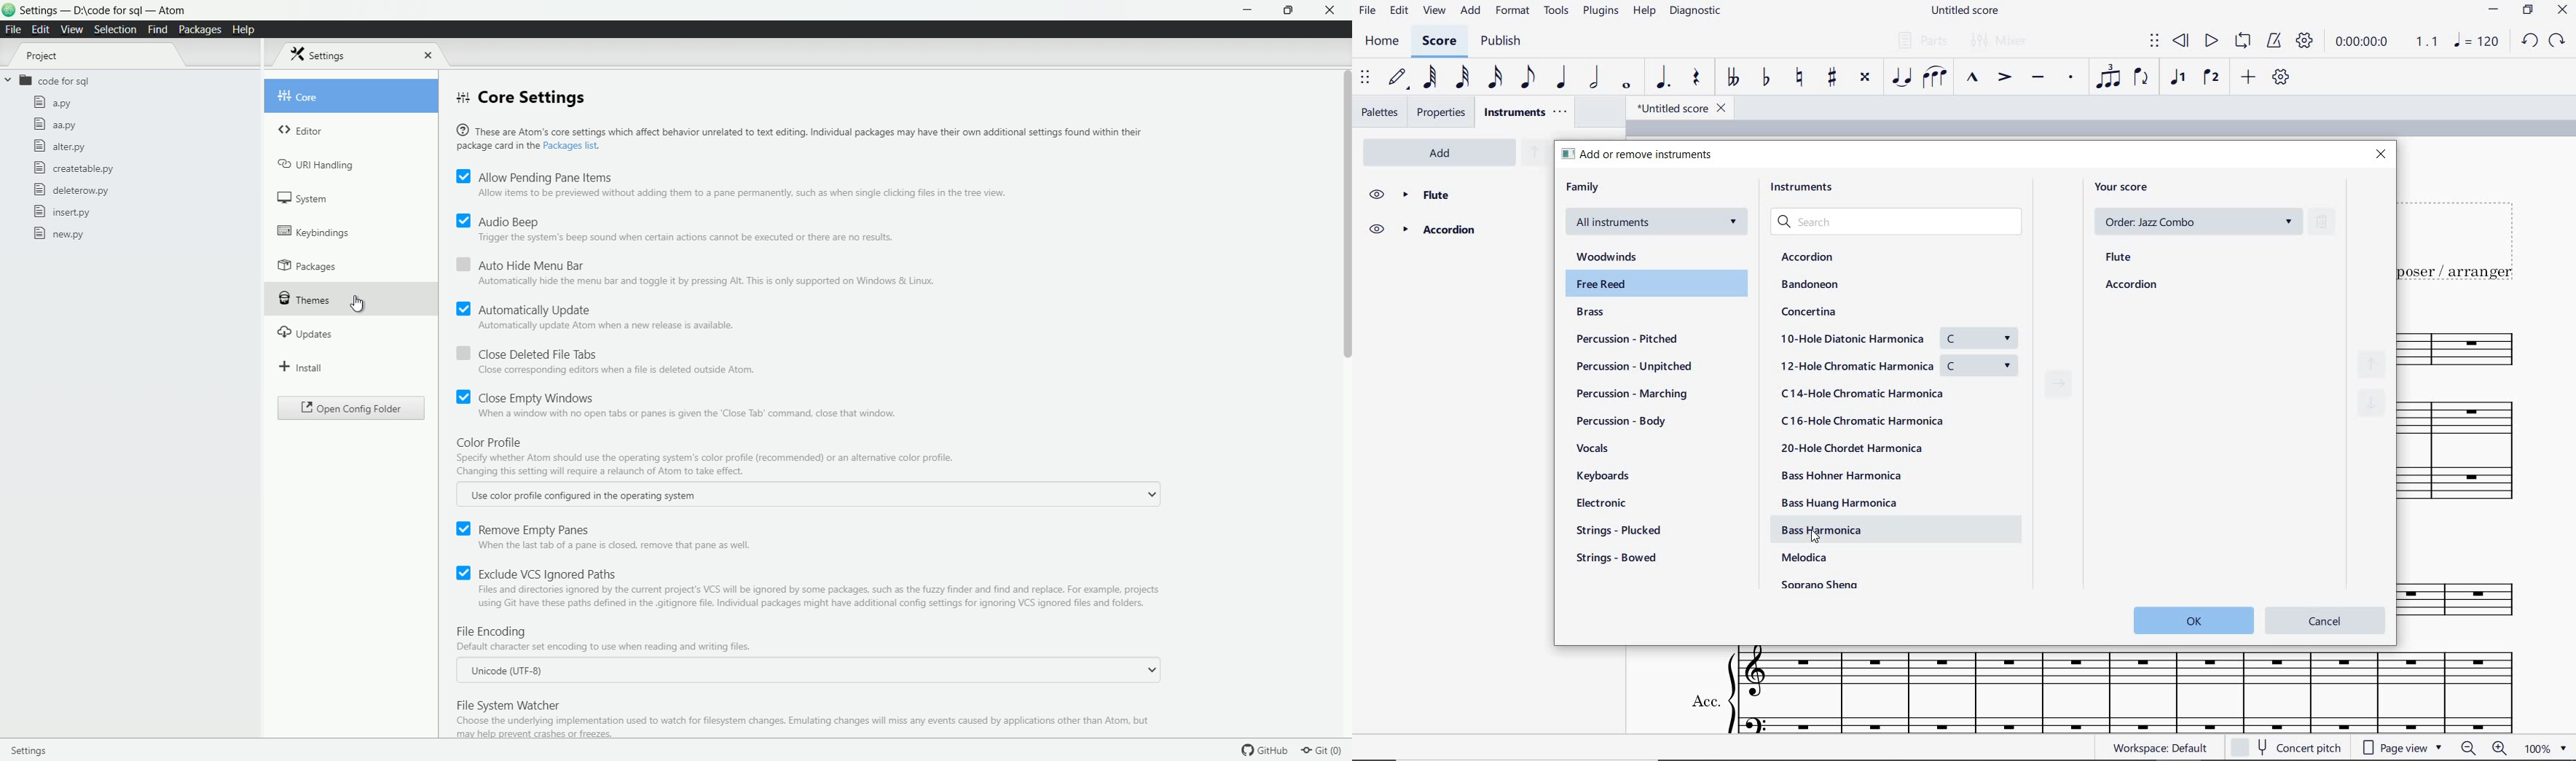  What do you see at coordinates (1618, 559) in the screenshot?
I see `strings - bowel` at bounding box center [1618, 559].